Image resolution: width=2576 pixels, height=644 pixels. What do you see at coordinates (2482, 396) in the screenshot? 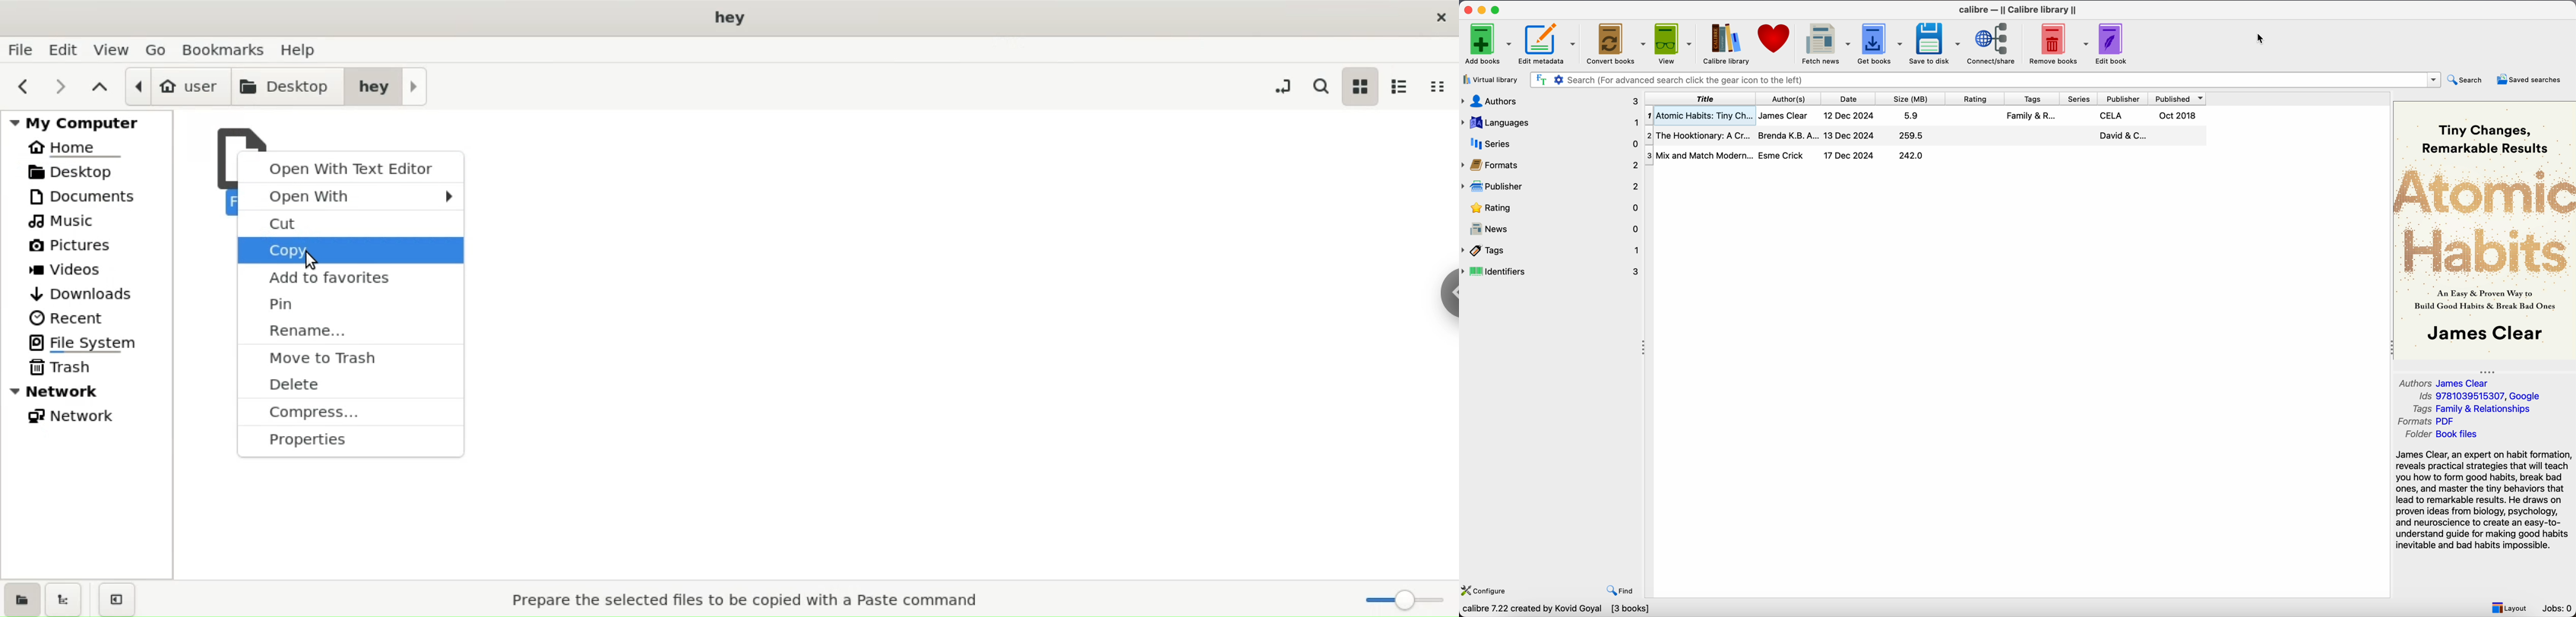
I see `Ids 9781039515307, Google` at bounding box center [2482, 396].